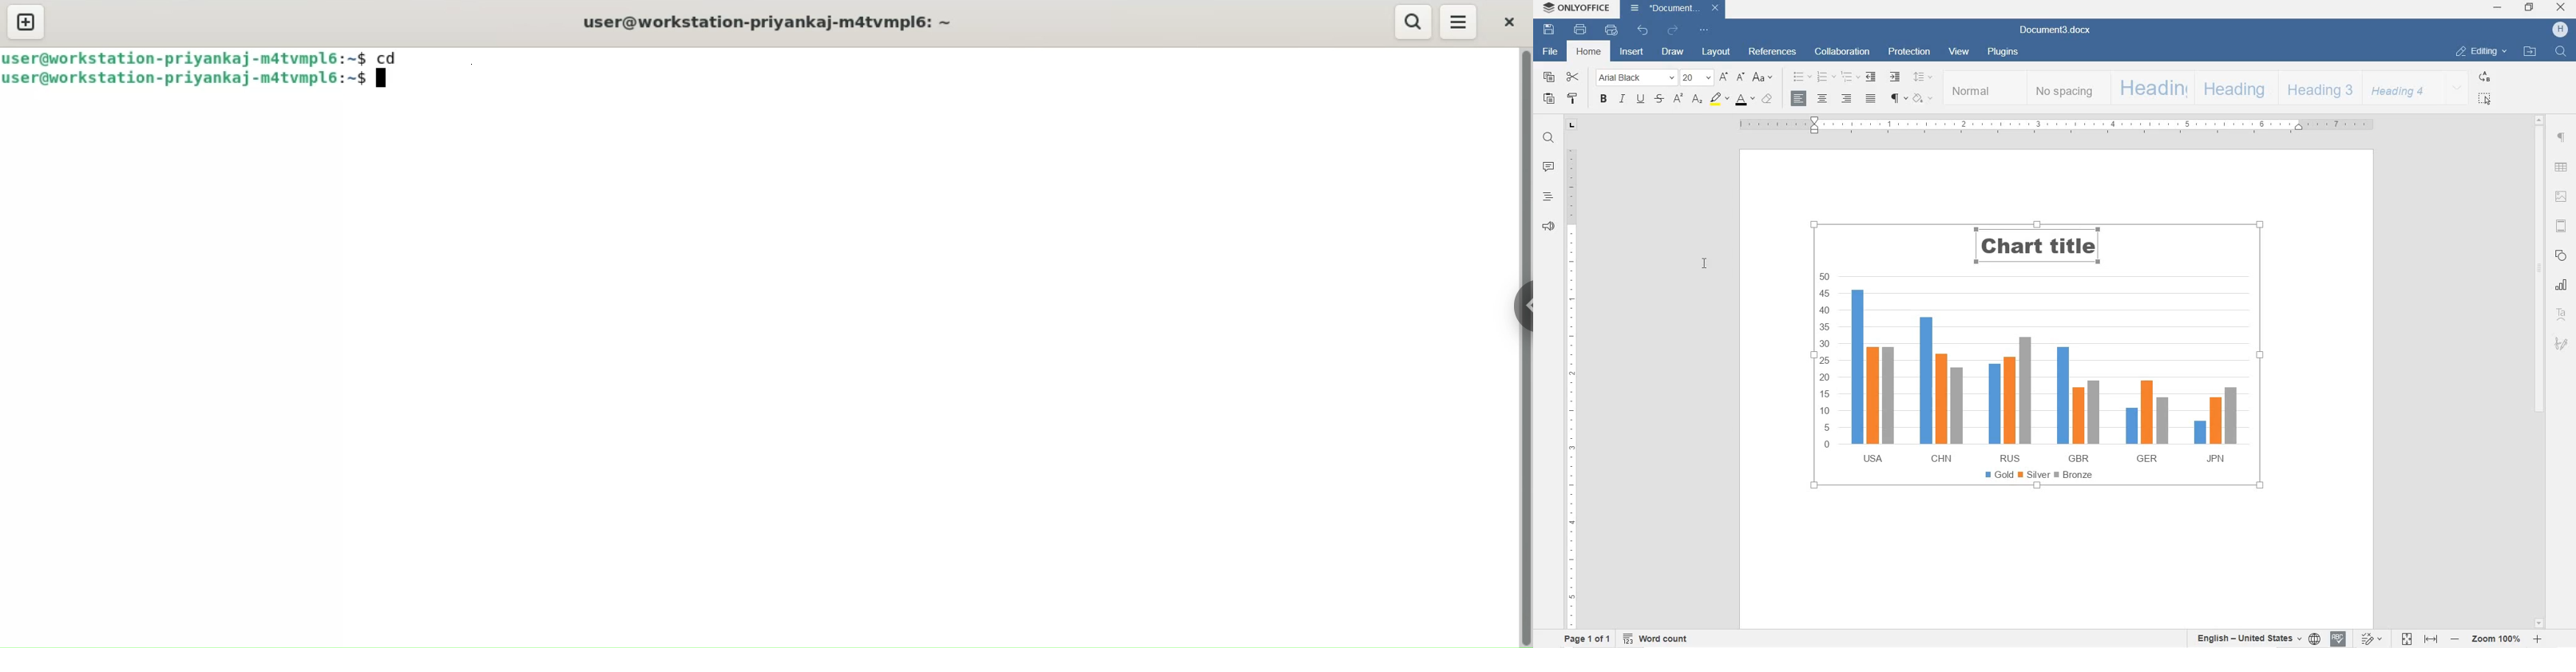 This screenshot has height=672, width=2576. I want to click on TITLE'S FONT SIZE INCREASED, so click(2040, 243).